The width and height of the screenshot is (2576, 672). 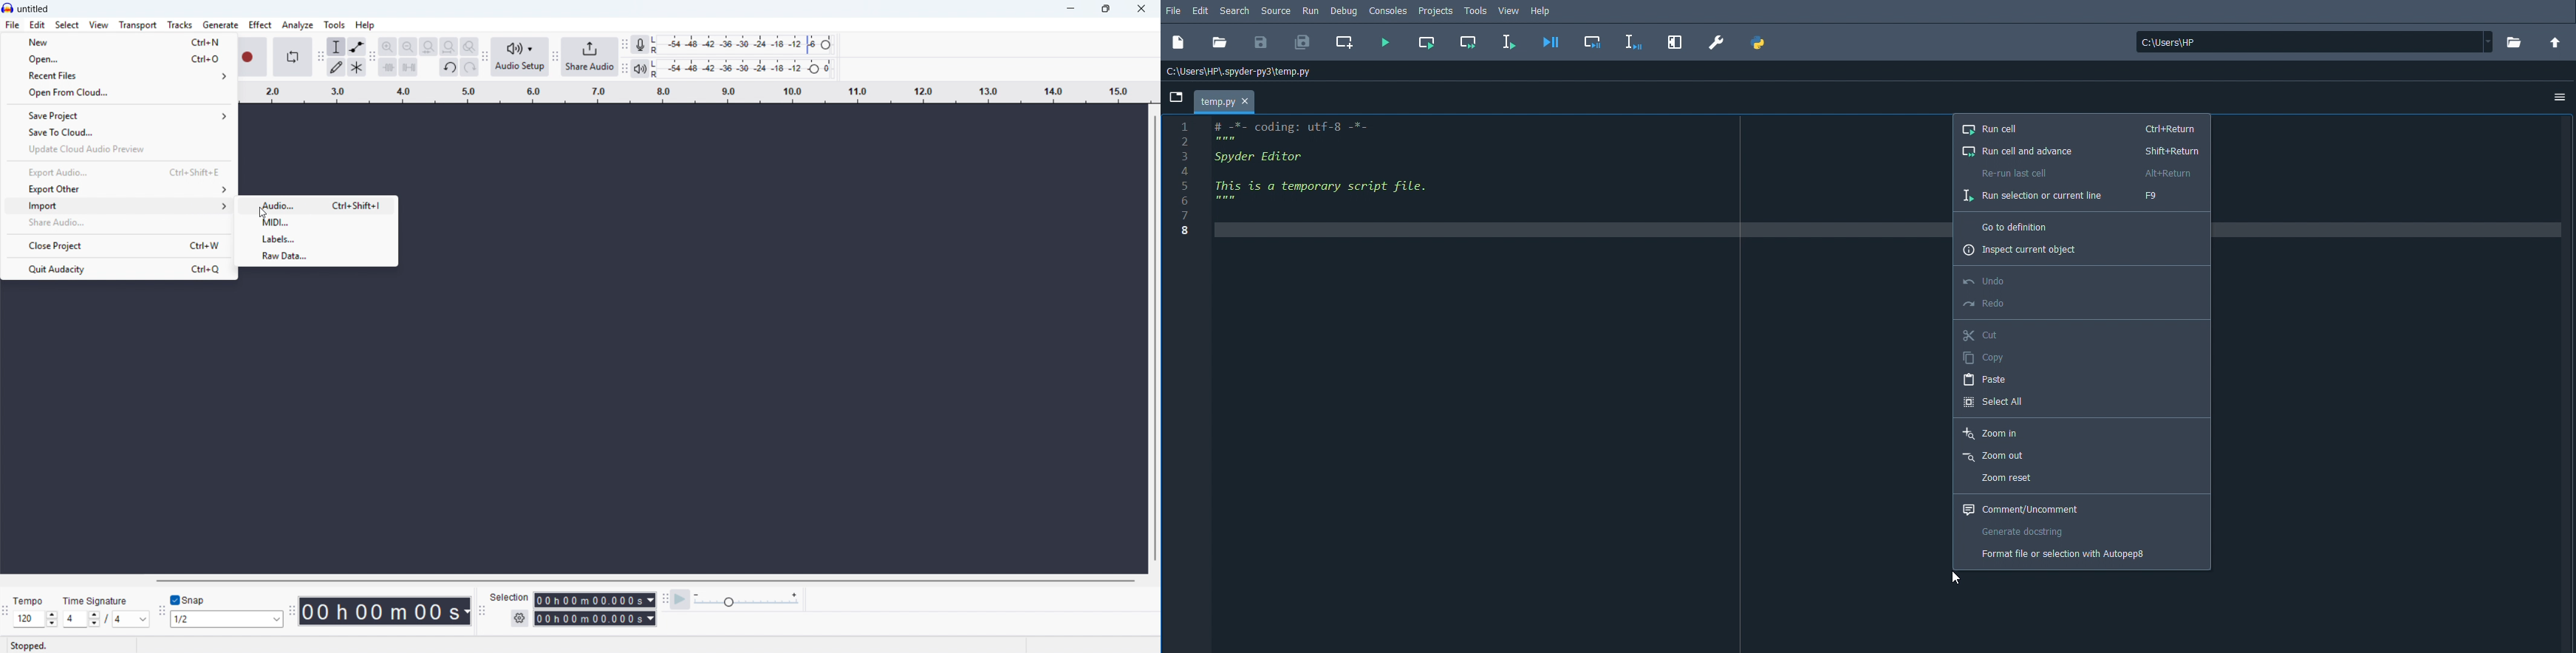 I want to click on Multi - tool , so click(x=357, y=67).